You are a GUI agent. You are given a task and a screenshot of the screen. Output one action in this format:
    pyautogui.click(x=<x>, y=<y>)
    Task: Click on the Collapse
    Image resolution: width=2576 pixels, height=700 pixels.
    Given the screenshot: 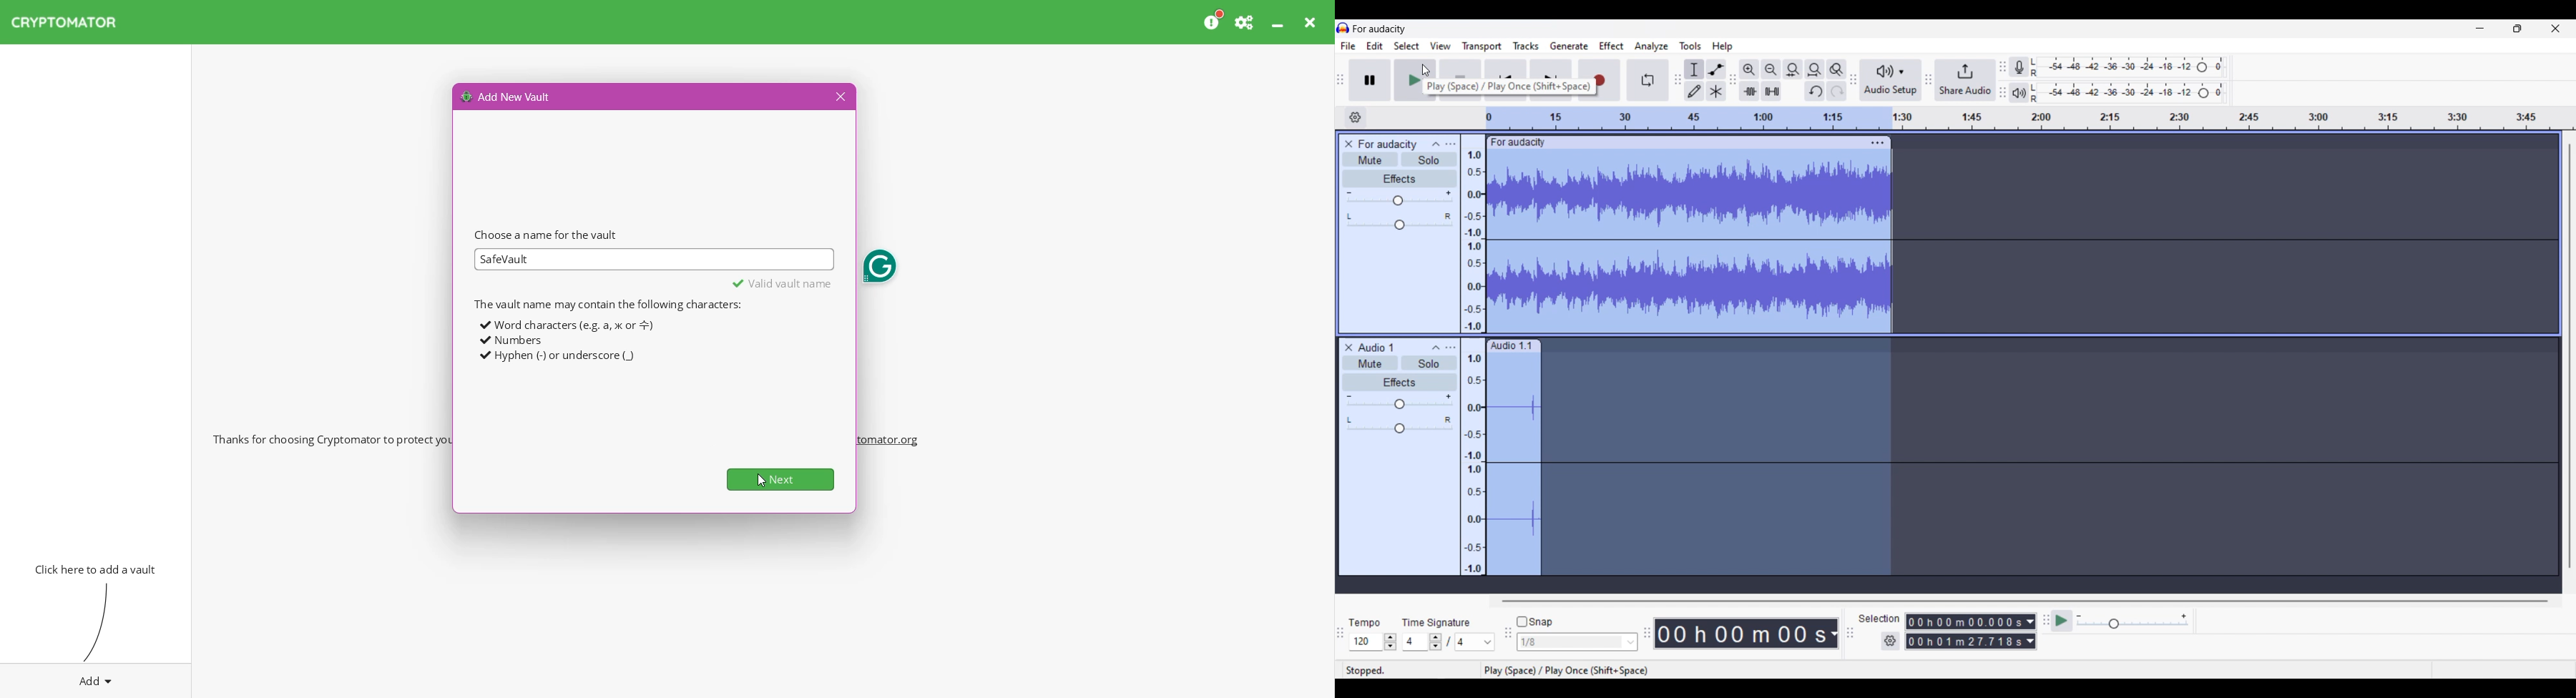 What is the action you would take?
    pyautogui.click(x=1436, y=143)
    